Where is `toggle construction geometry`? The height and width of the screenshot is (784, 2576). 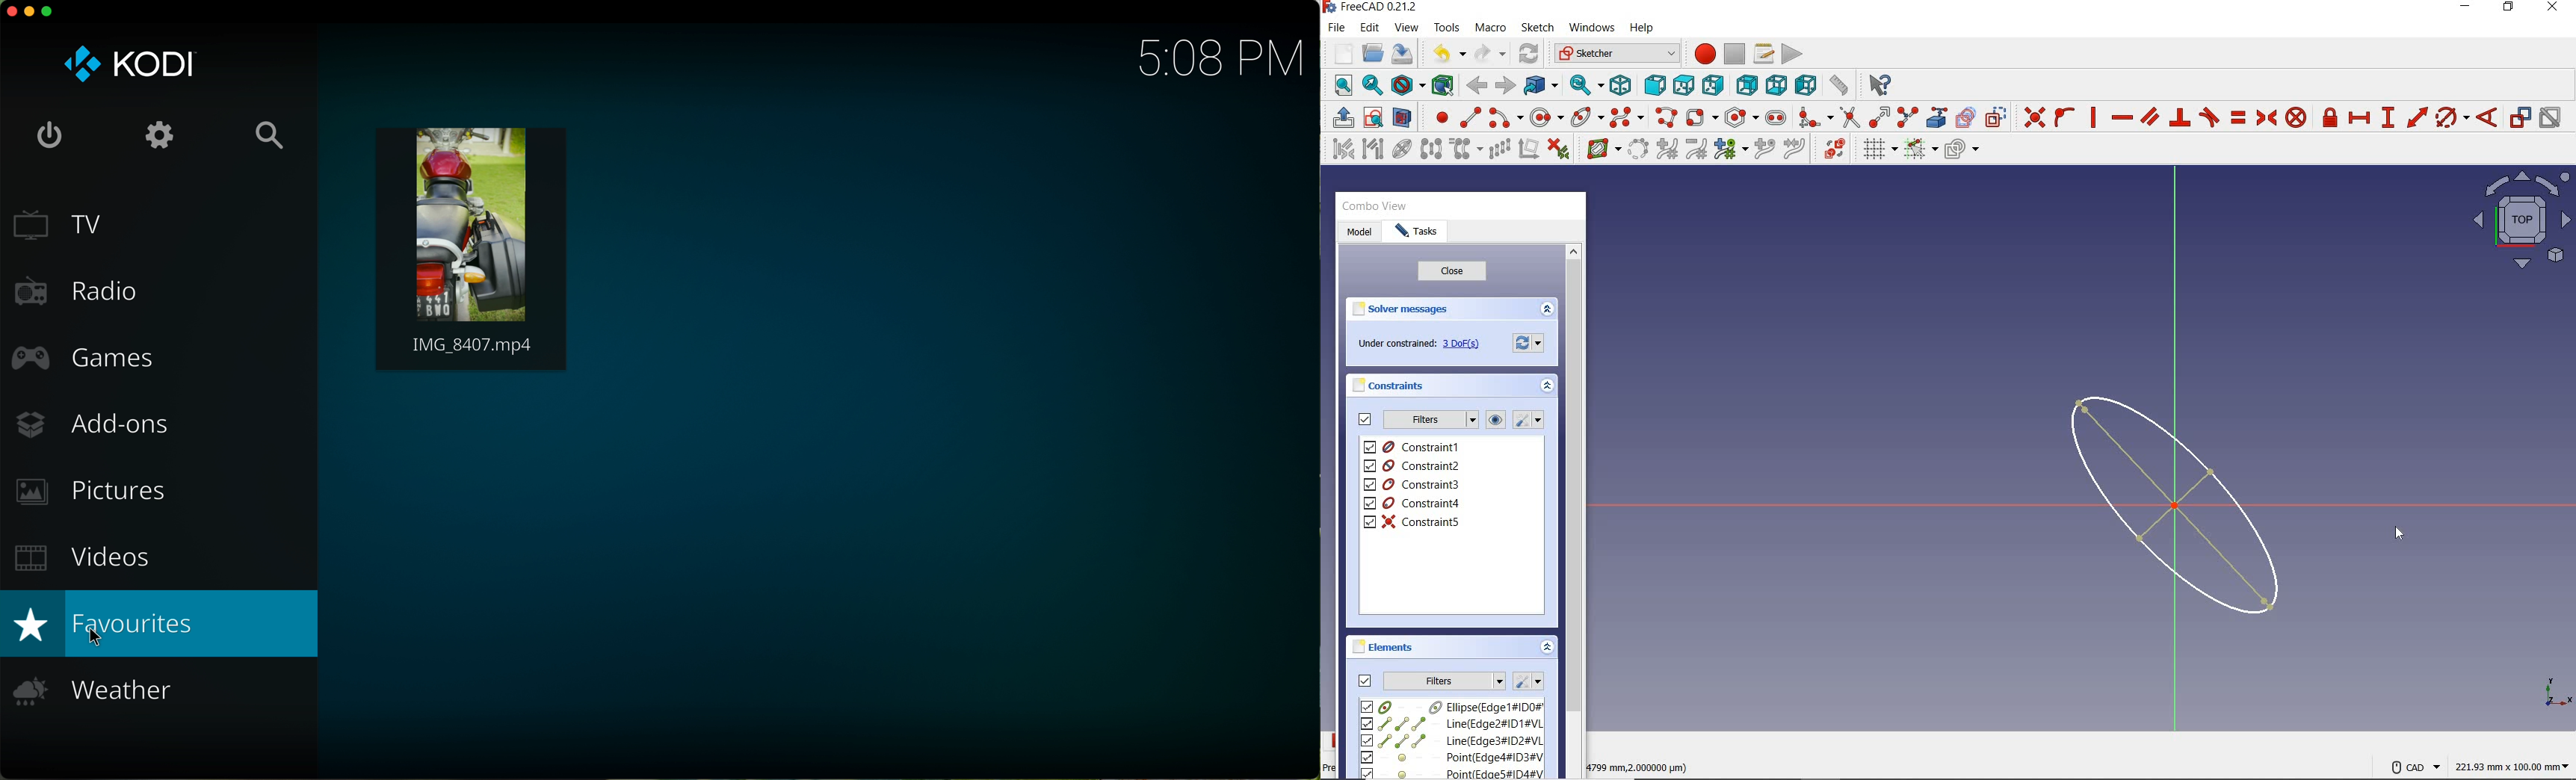 toggle construction geometry is located at coordinates (1996, 117).